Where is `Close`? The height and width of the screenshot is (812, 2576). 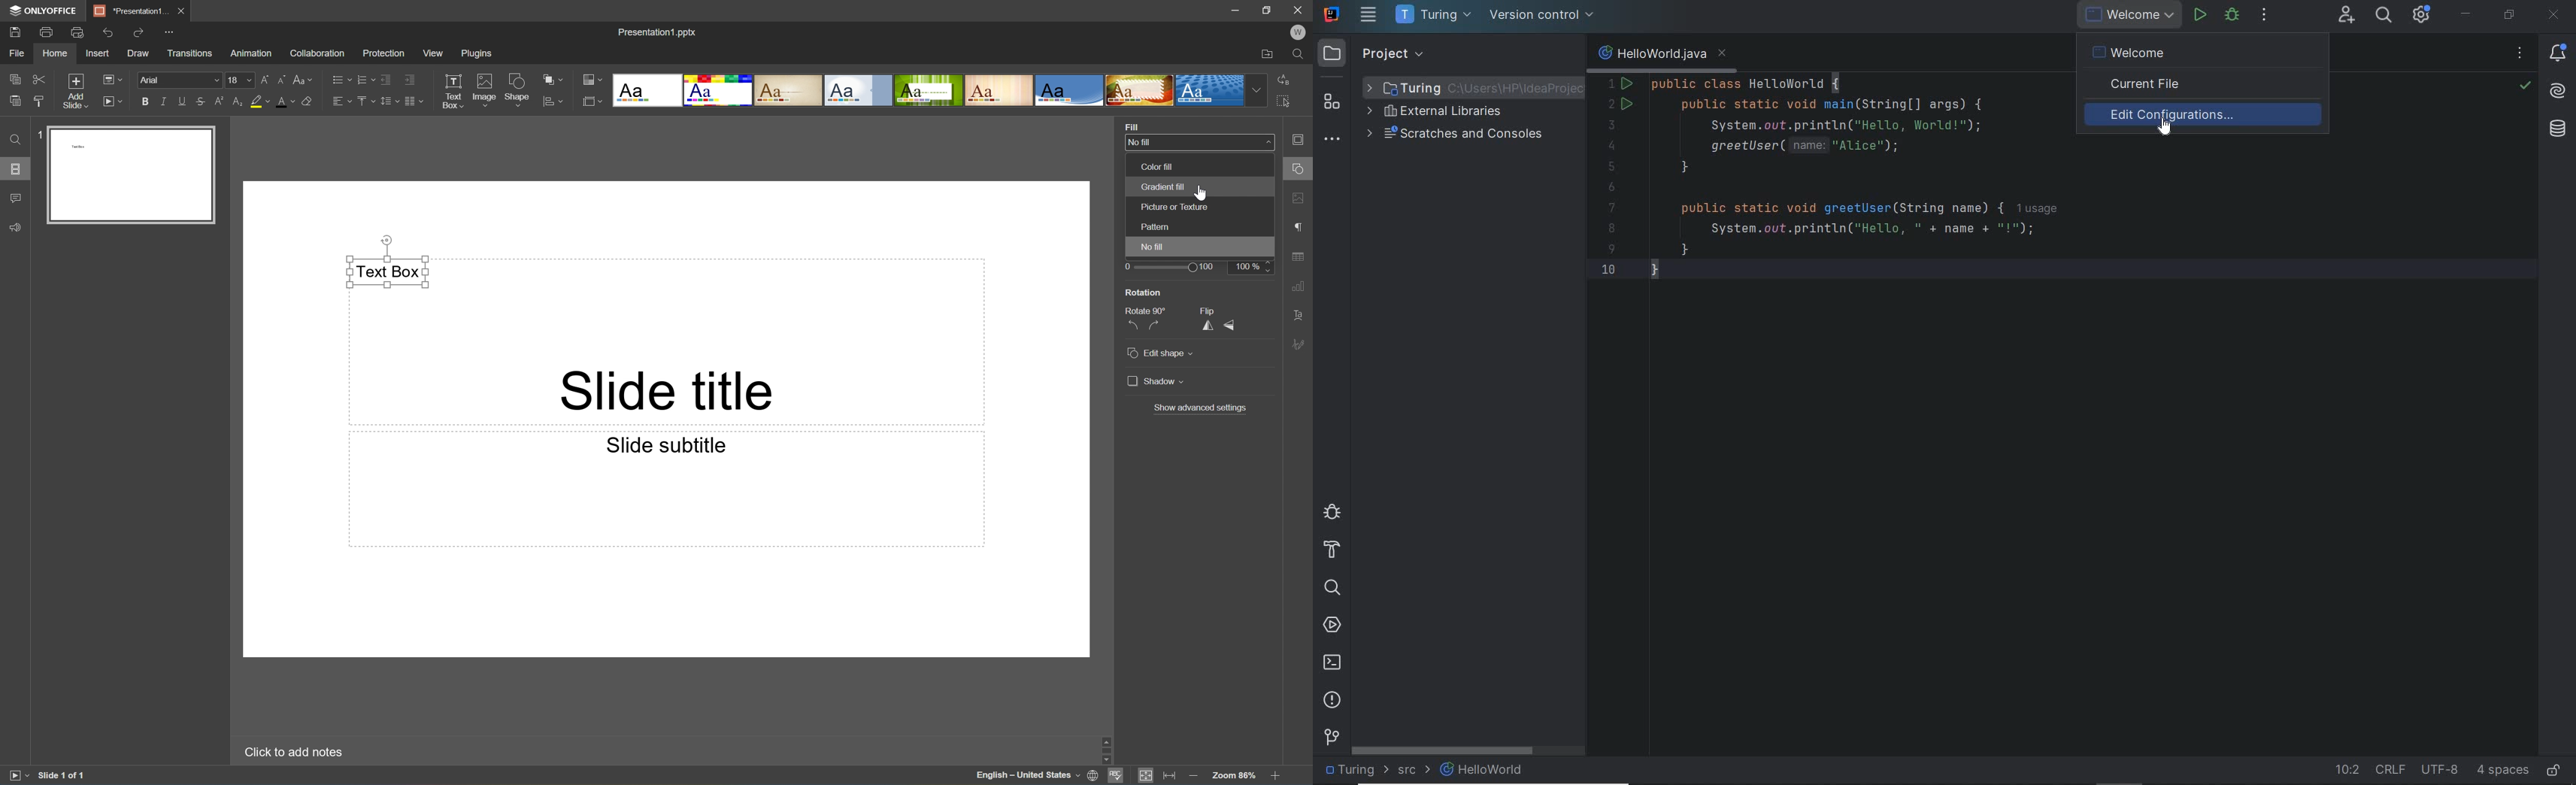
Close is located at coordinates (1301, 10).